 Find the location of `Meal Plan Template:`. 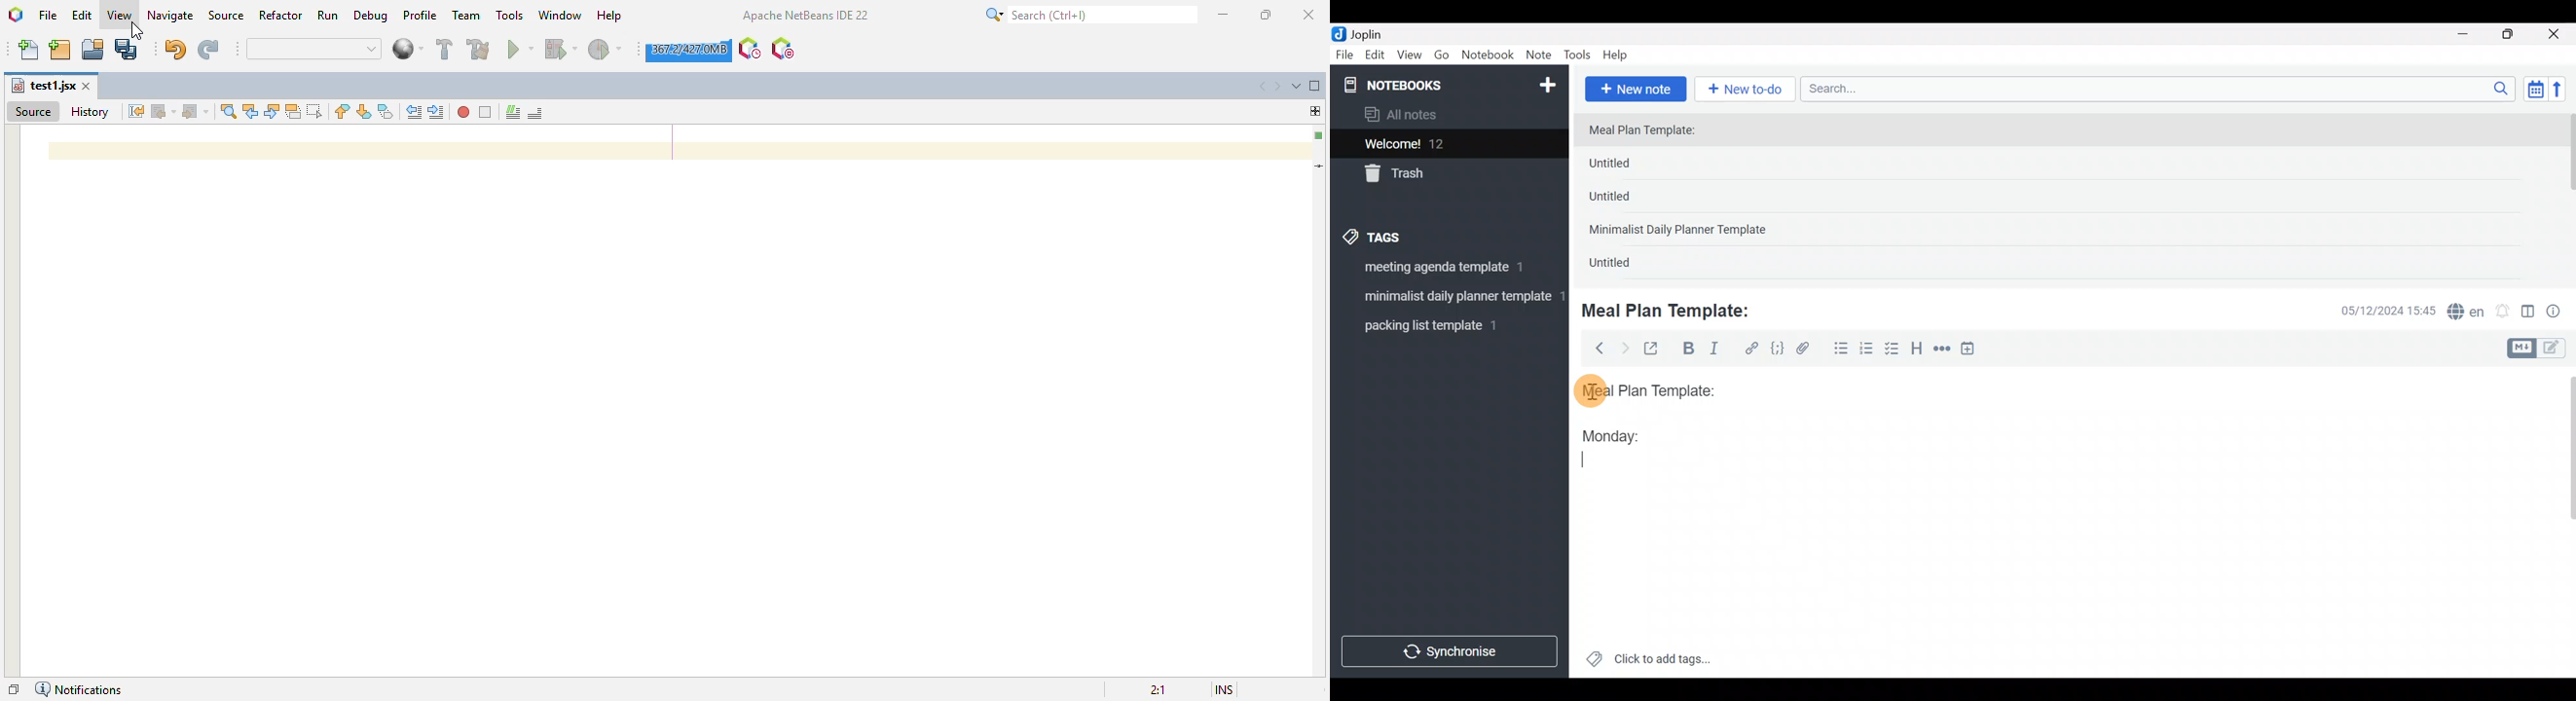

Meal Plan Template: is located at coordinates (1674, 309).